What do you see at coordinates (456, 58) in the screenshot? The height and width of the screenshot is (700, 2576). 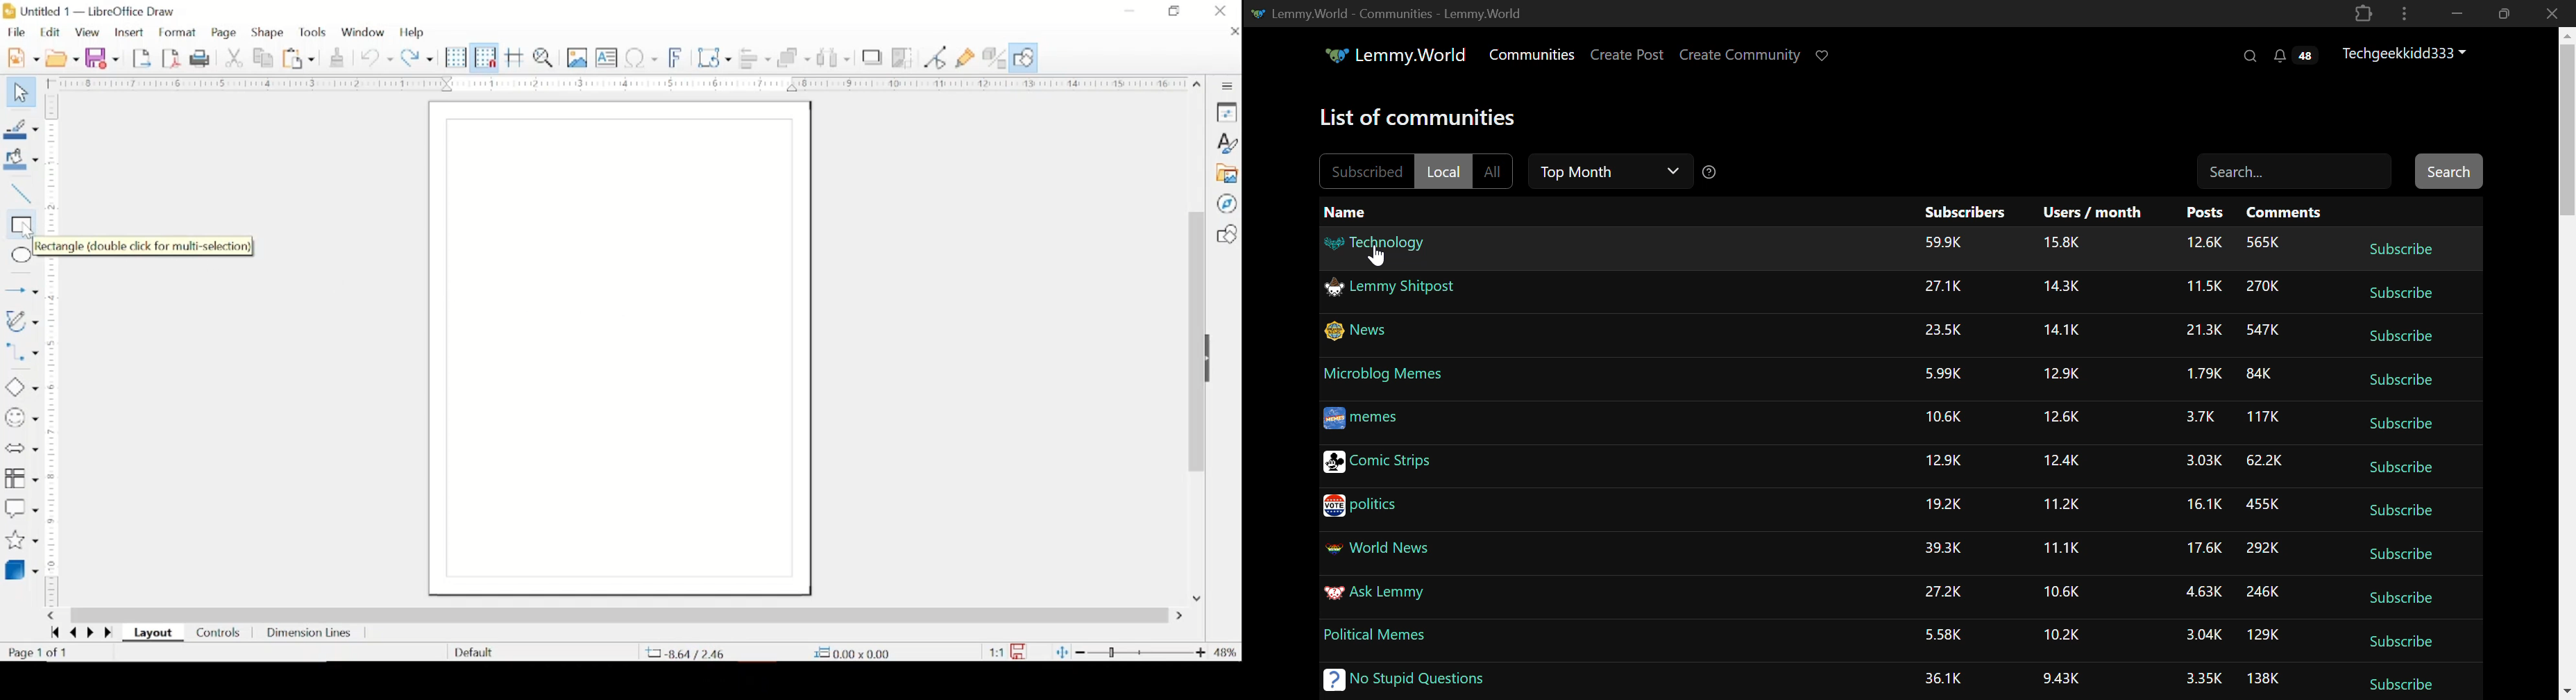 I see `display grid` at bounding box center [456, 58].